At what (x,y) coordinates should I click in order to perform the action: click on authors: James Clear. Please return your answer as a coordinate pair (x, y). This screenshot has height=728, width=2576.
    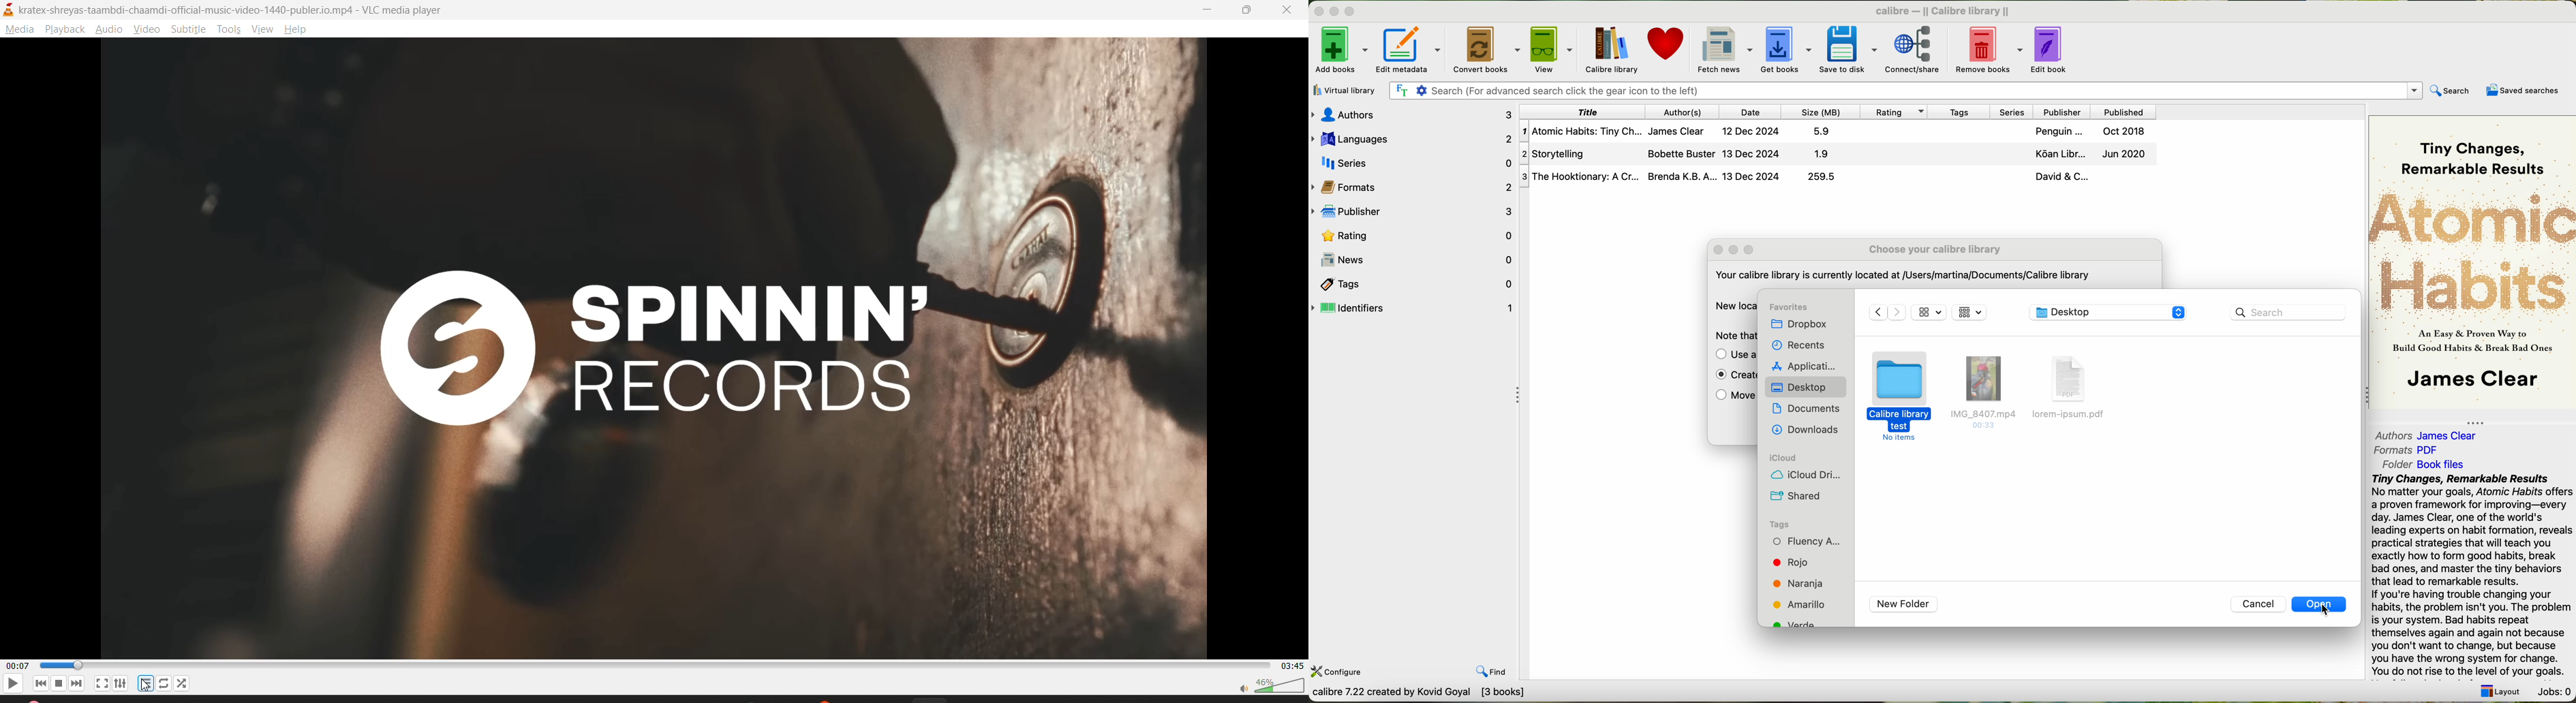
    Looking at the image, I should click on (2424, 433).